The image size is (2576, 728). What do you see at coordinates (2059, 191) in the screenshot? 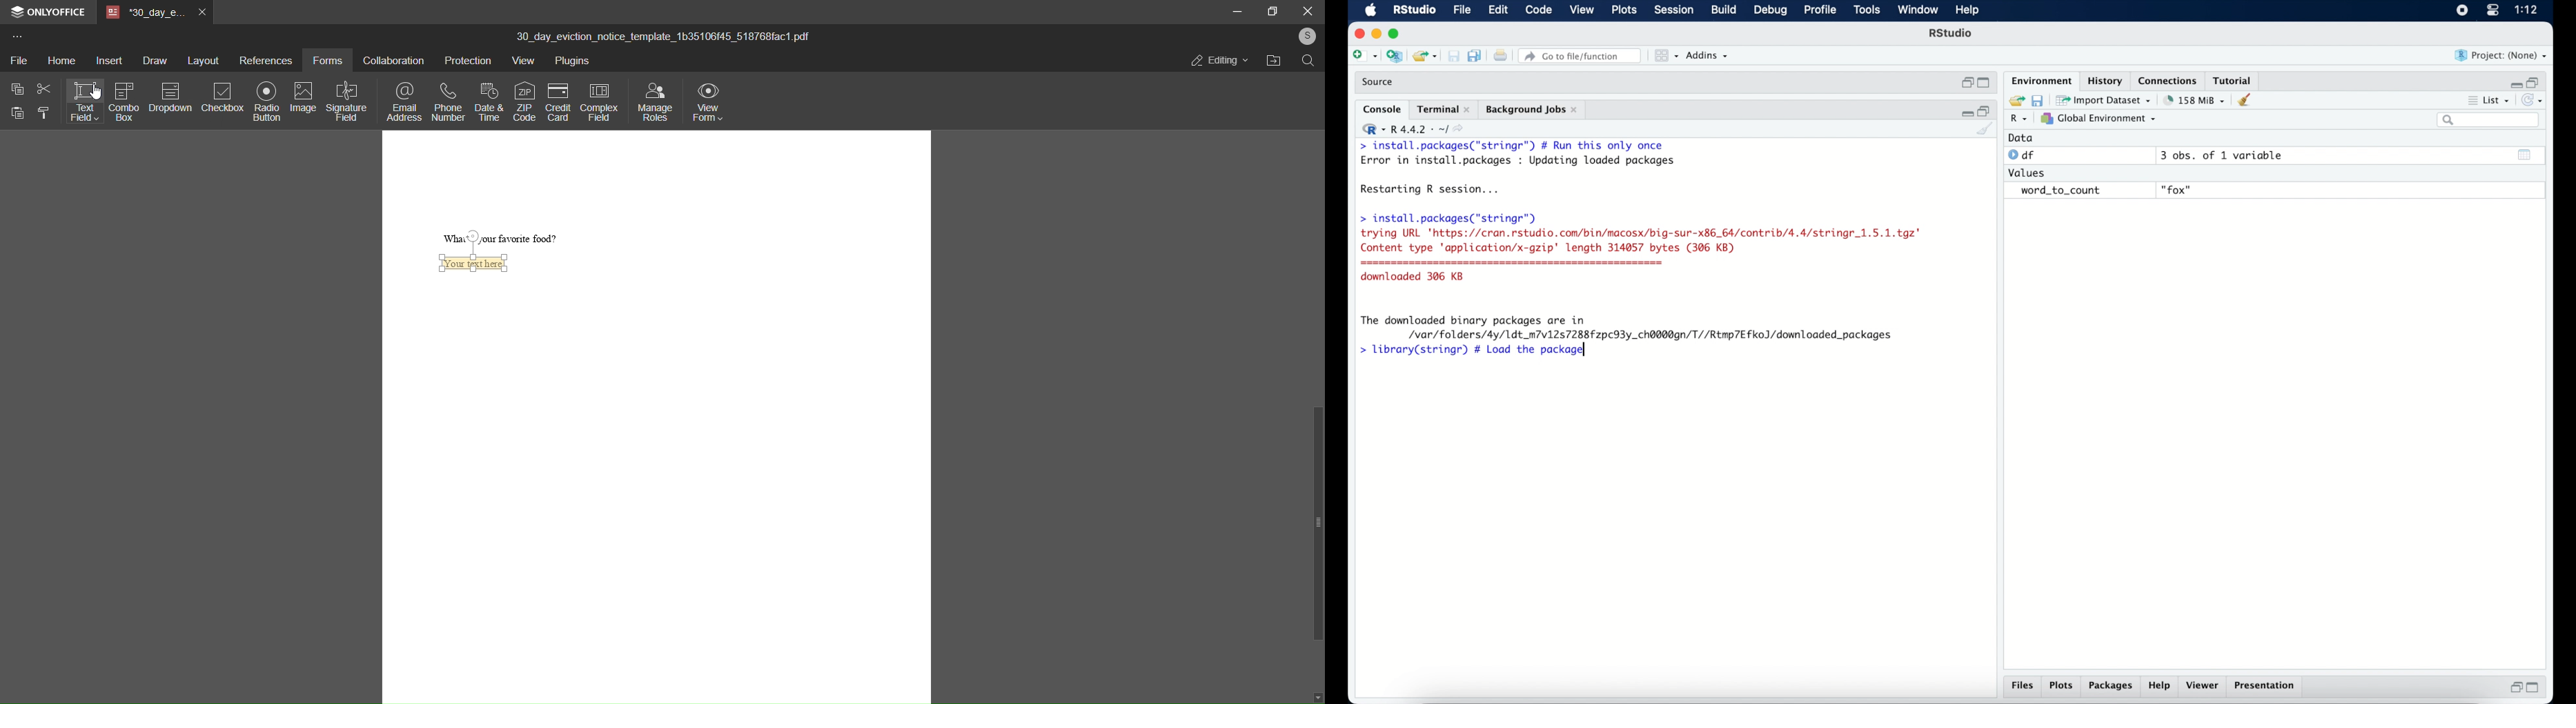
I see `word_to_count` at bounding box center [2059, 191].